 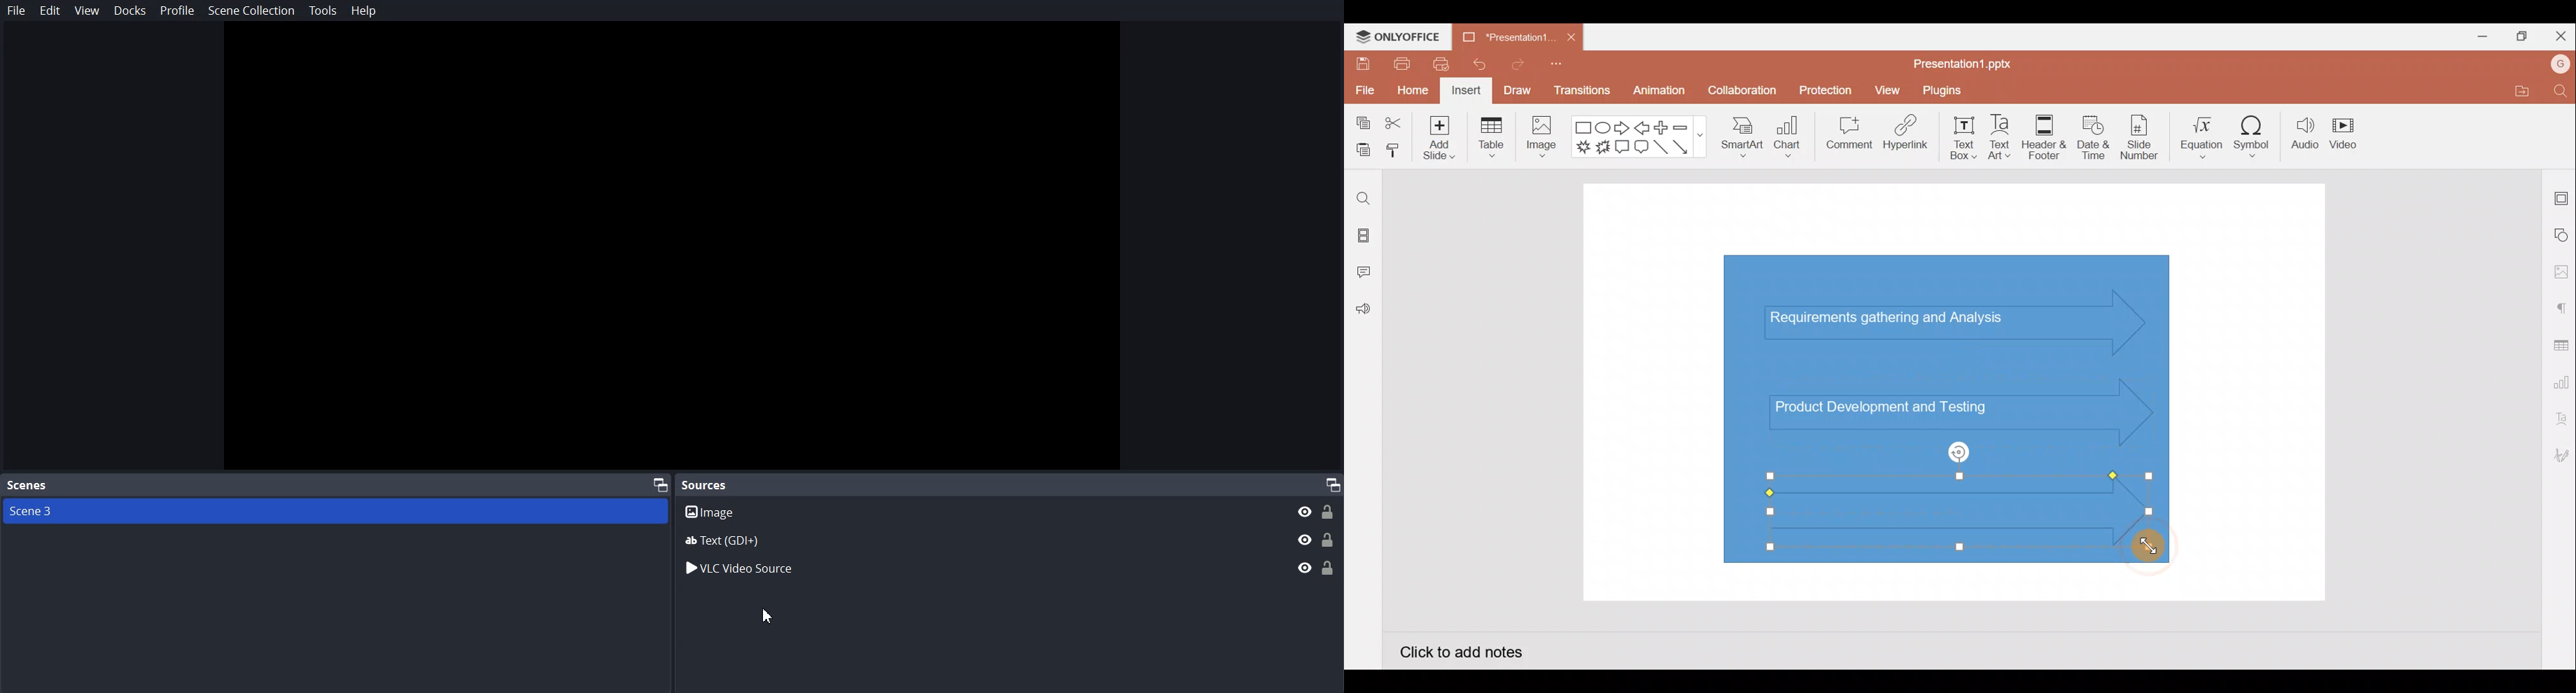 What do you see at coordinates (2253, 133) in the screenshot?
I see `Symbol` at bounding box center [2253, 133].